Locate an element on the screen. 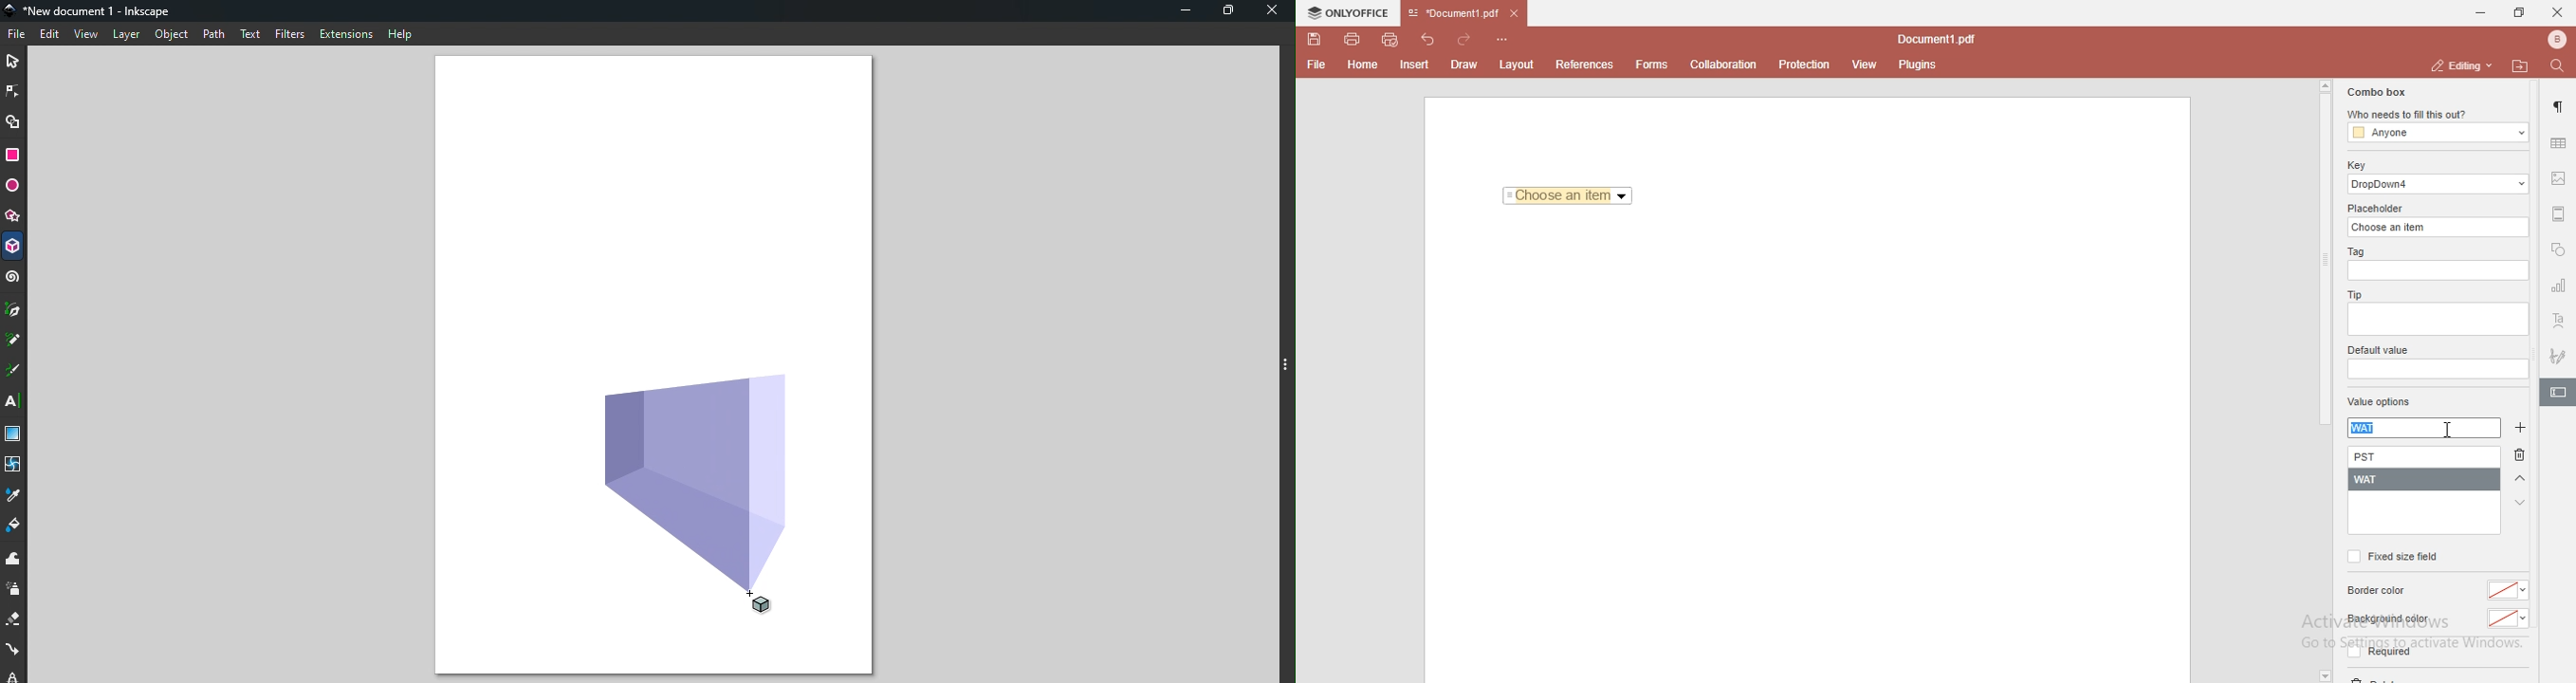 The width and height of the screenshot is (2576, 700). Star/polygon tool is located at coordinates (14, 213).